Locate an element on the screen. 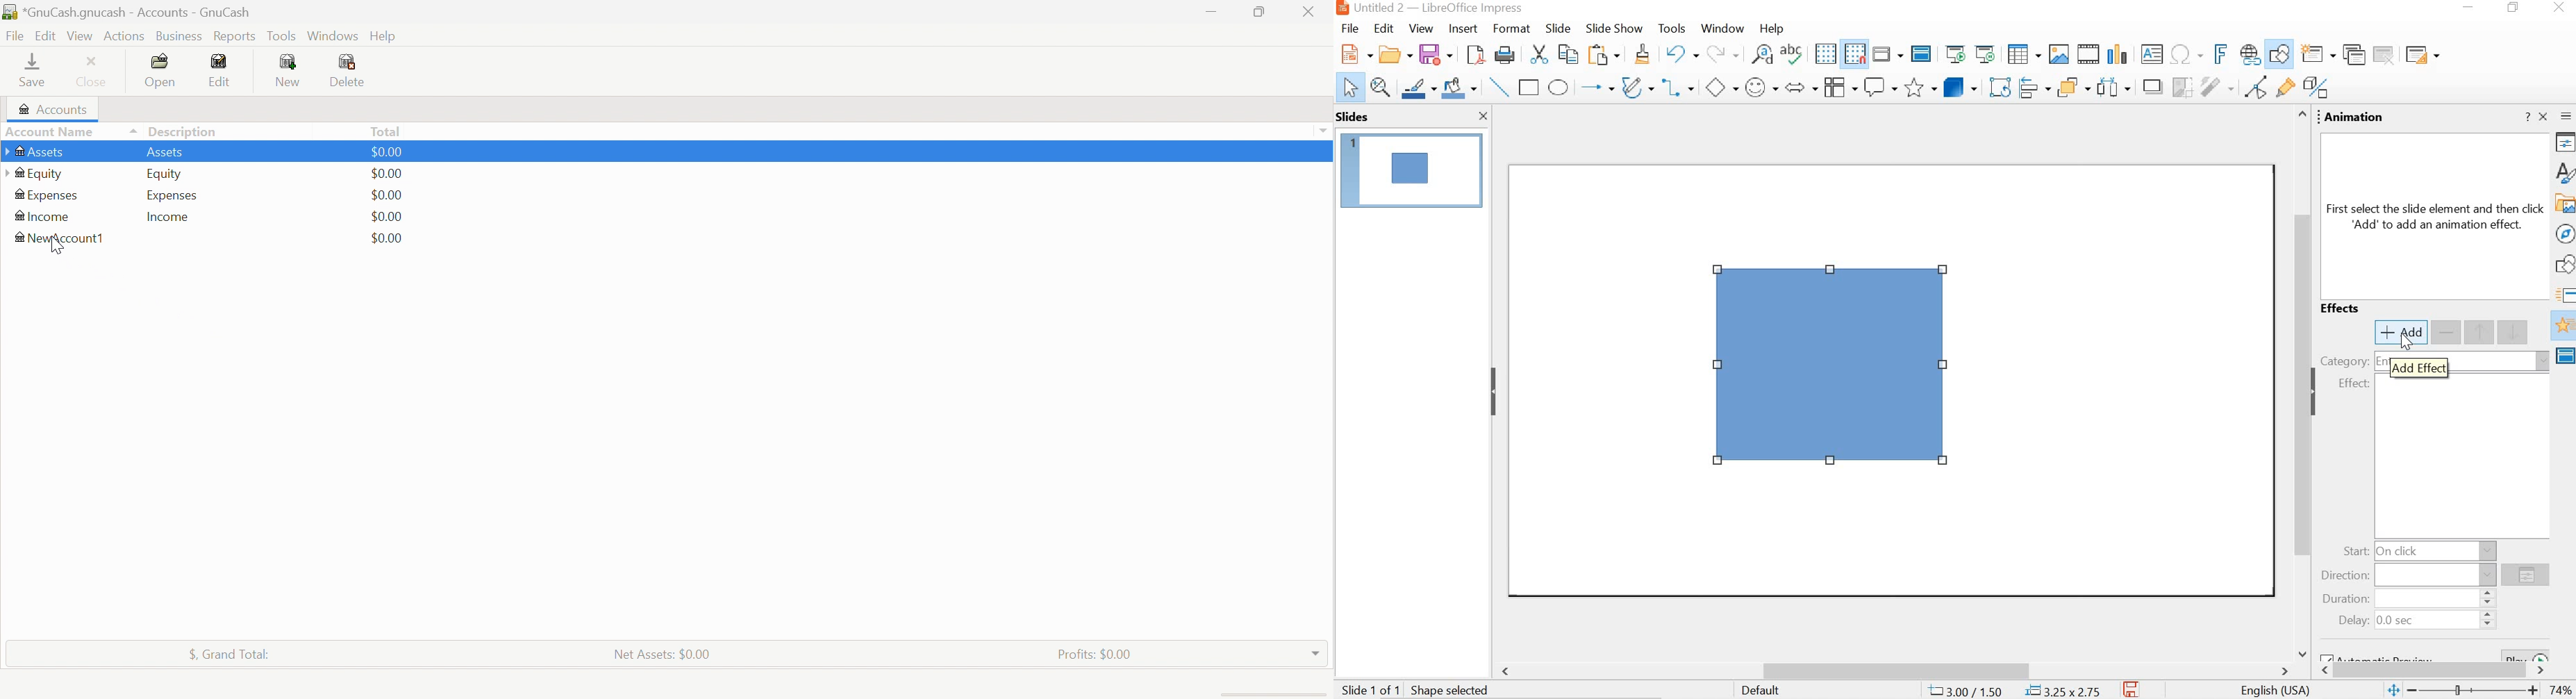 The image size is (2576, 700). toggle extrusion is located at coordinates (2317, 88).